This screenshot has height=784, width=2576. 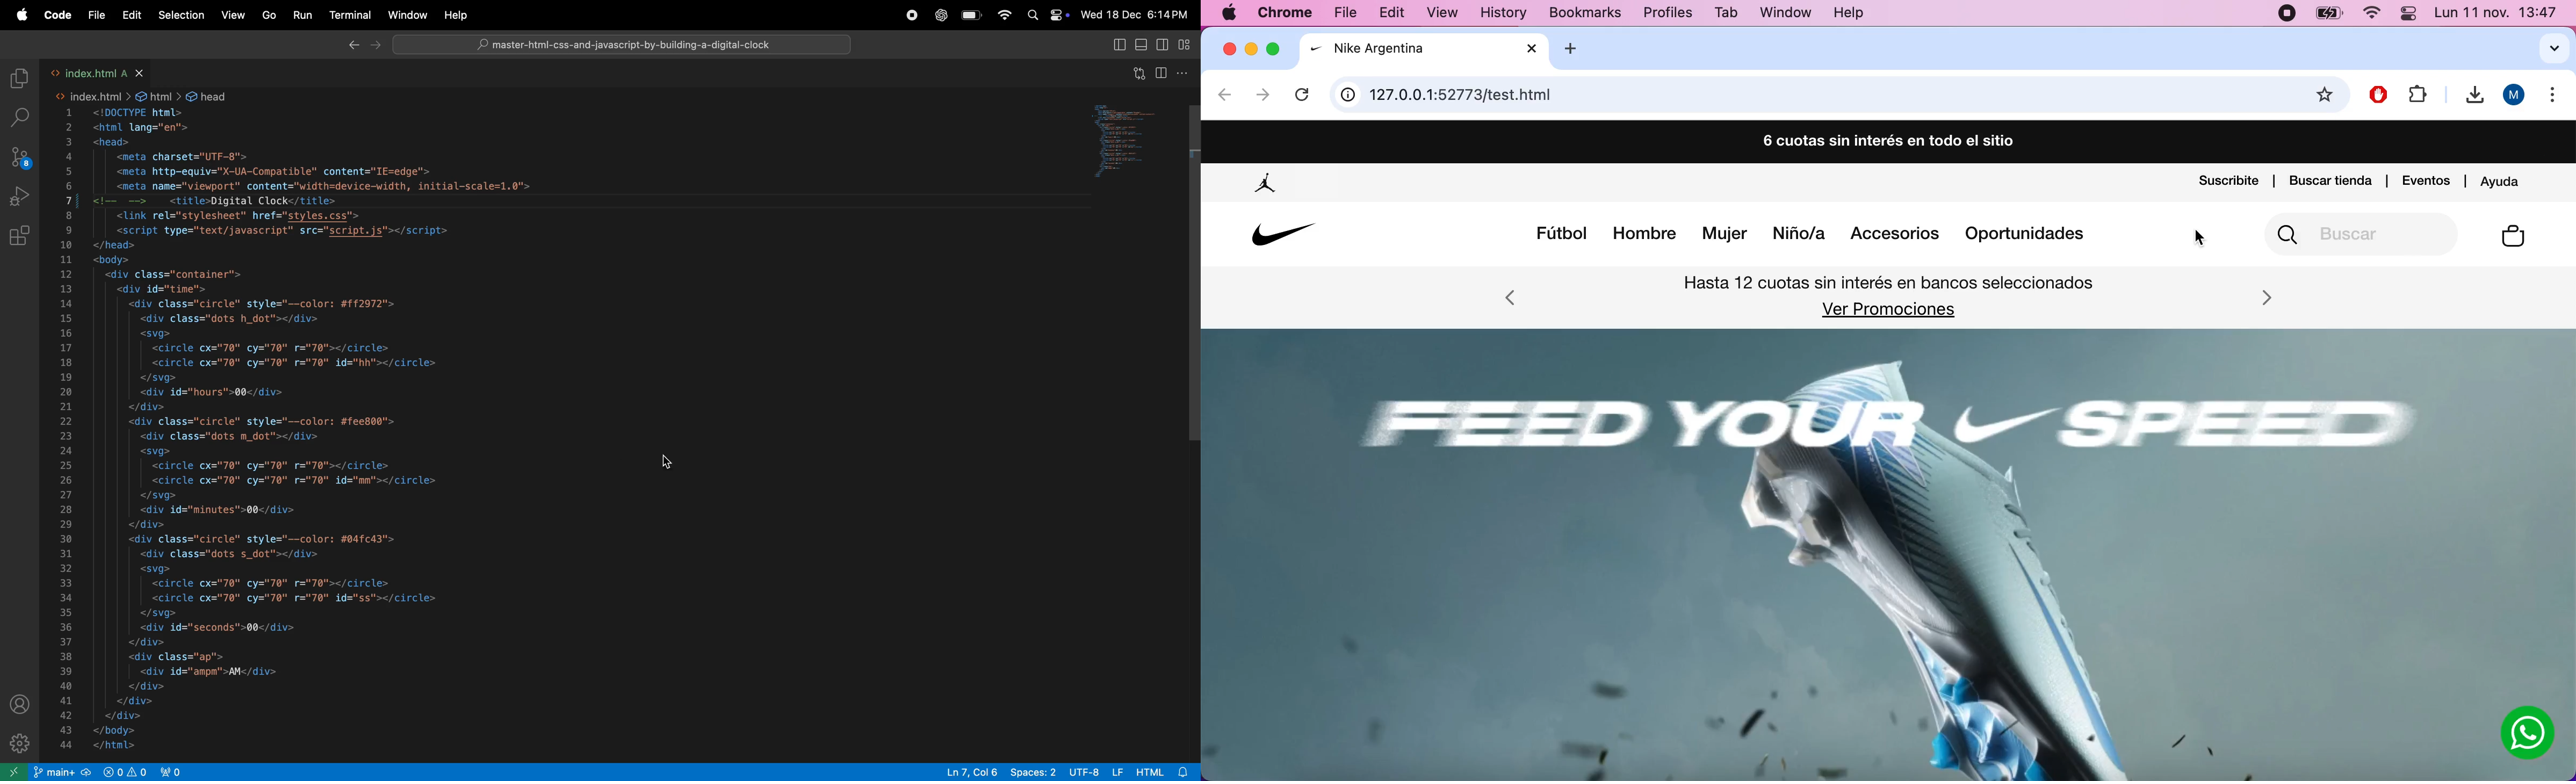 I want to click on image, so click(x=1870, y=555).